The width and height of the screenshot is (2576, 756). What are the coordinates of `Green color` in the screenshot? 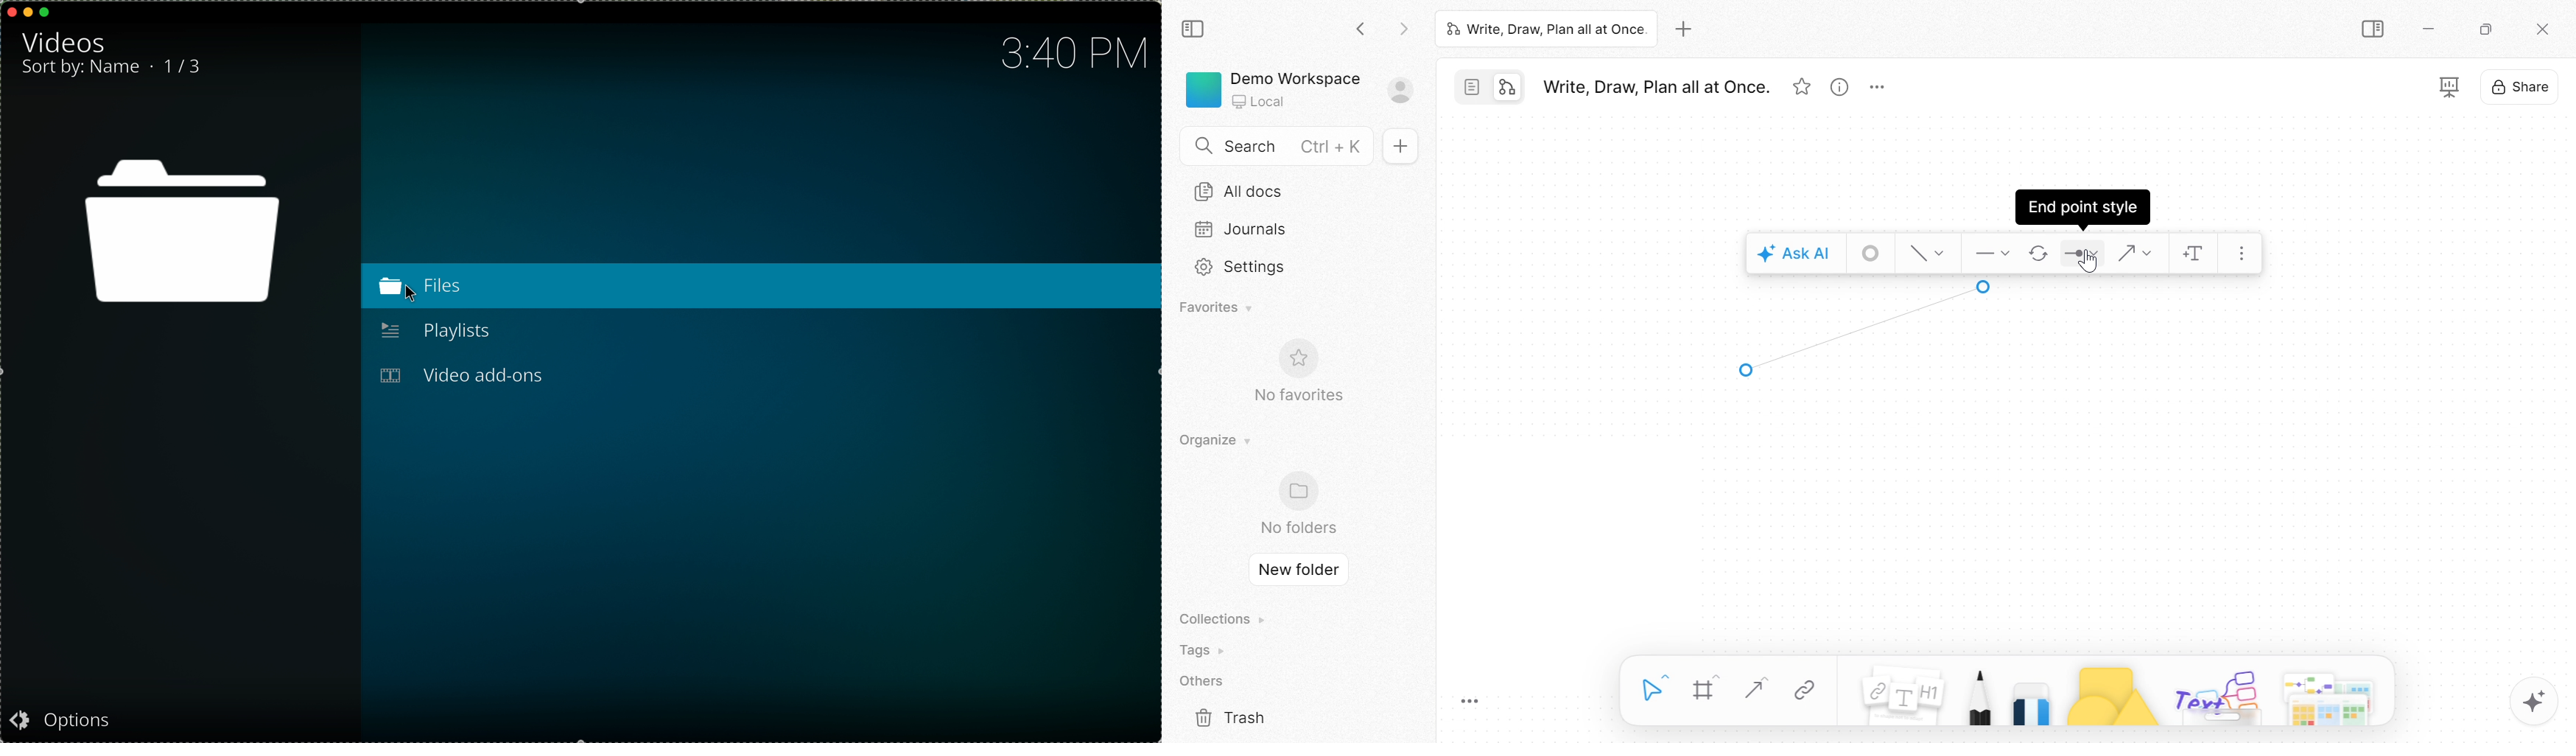 It's located at (1204, 88).